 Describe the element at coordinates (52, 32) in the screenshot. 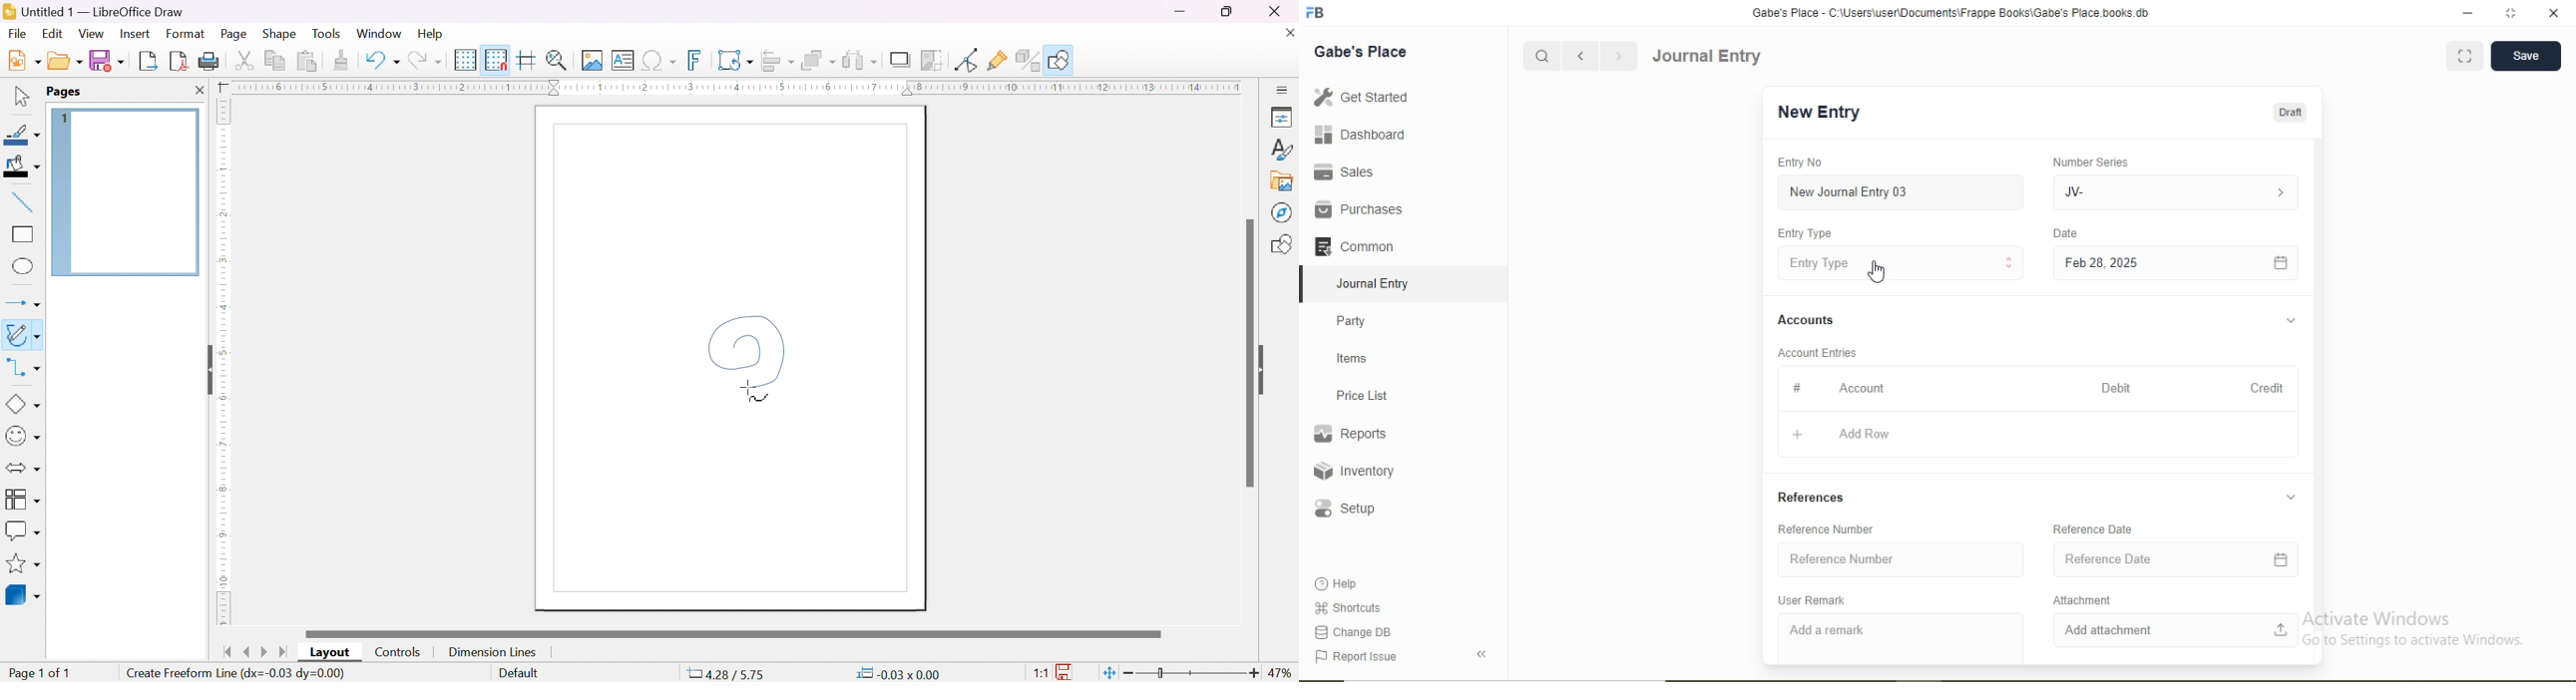

I see `edit` at that location.